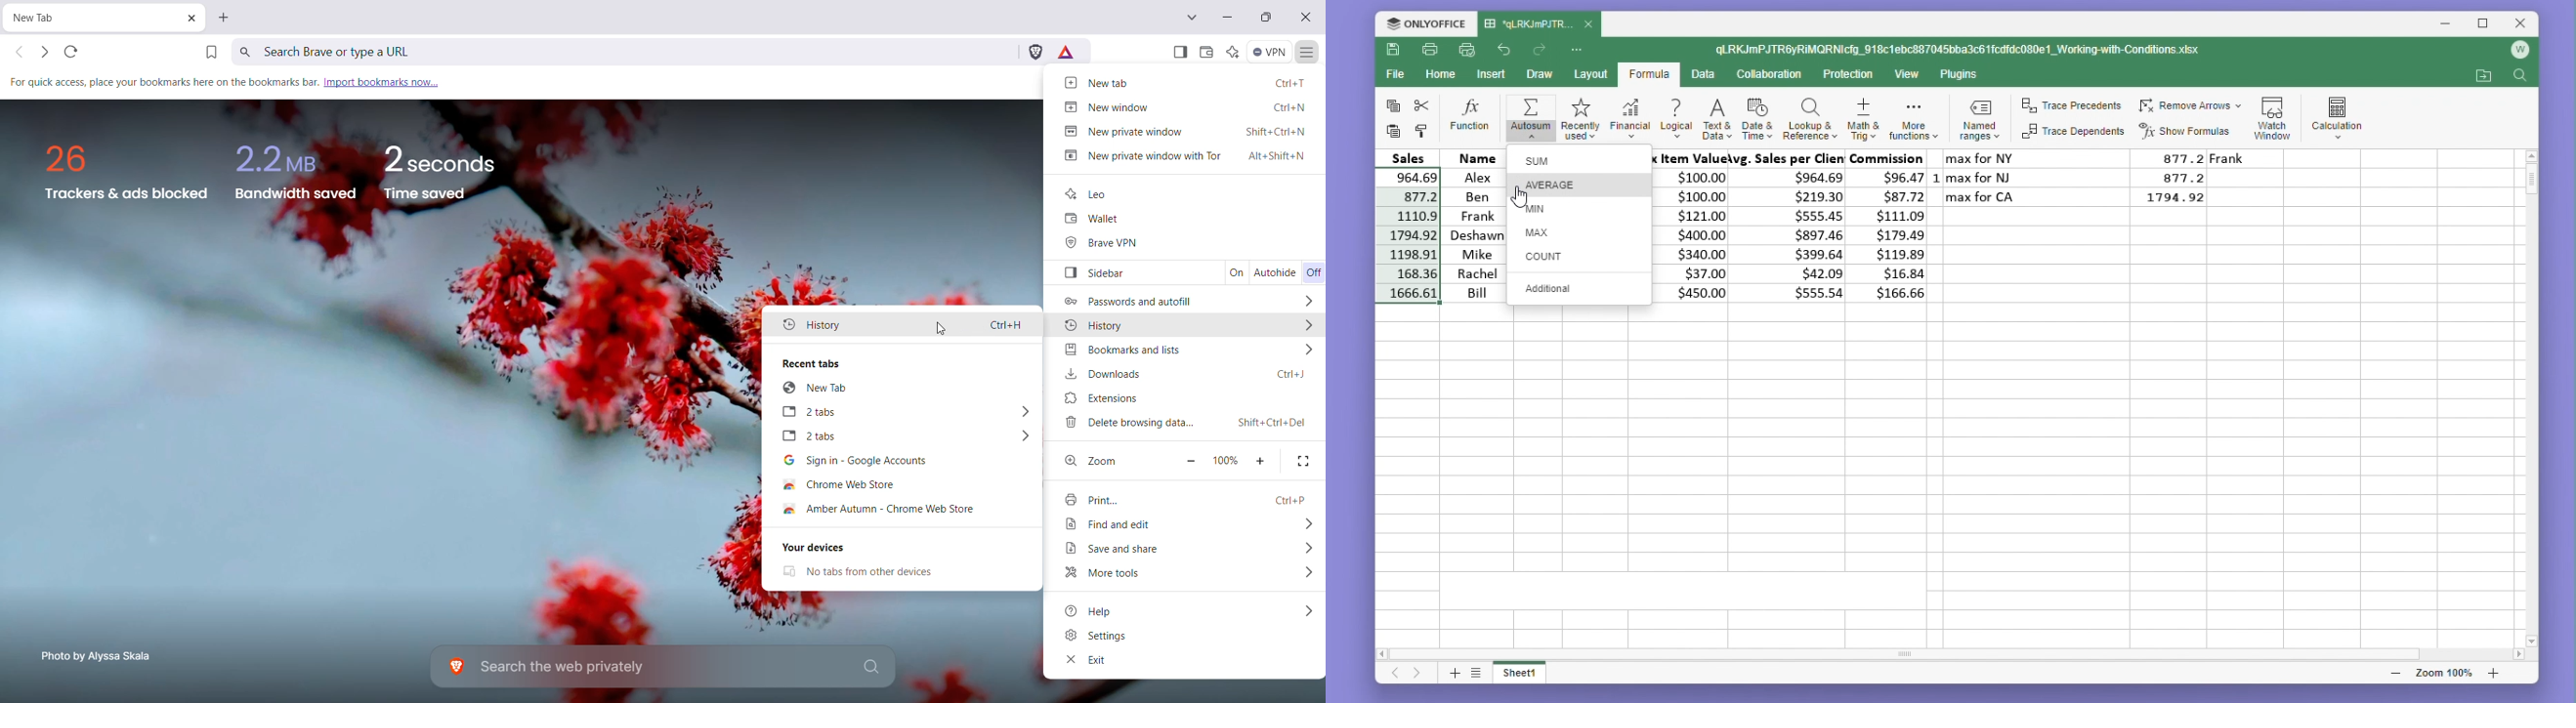 This screenshot has height=728, width=2576. Describe the element at coordinates (1476, 226) in the screenshot. I see `Name Alex Ben Frank deshavn Mike Rache Bill` at that location.